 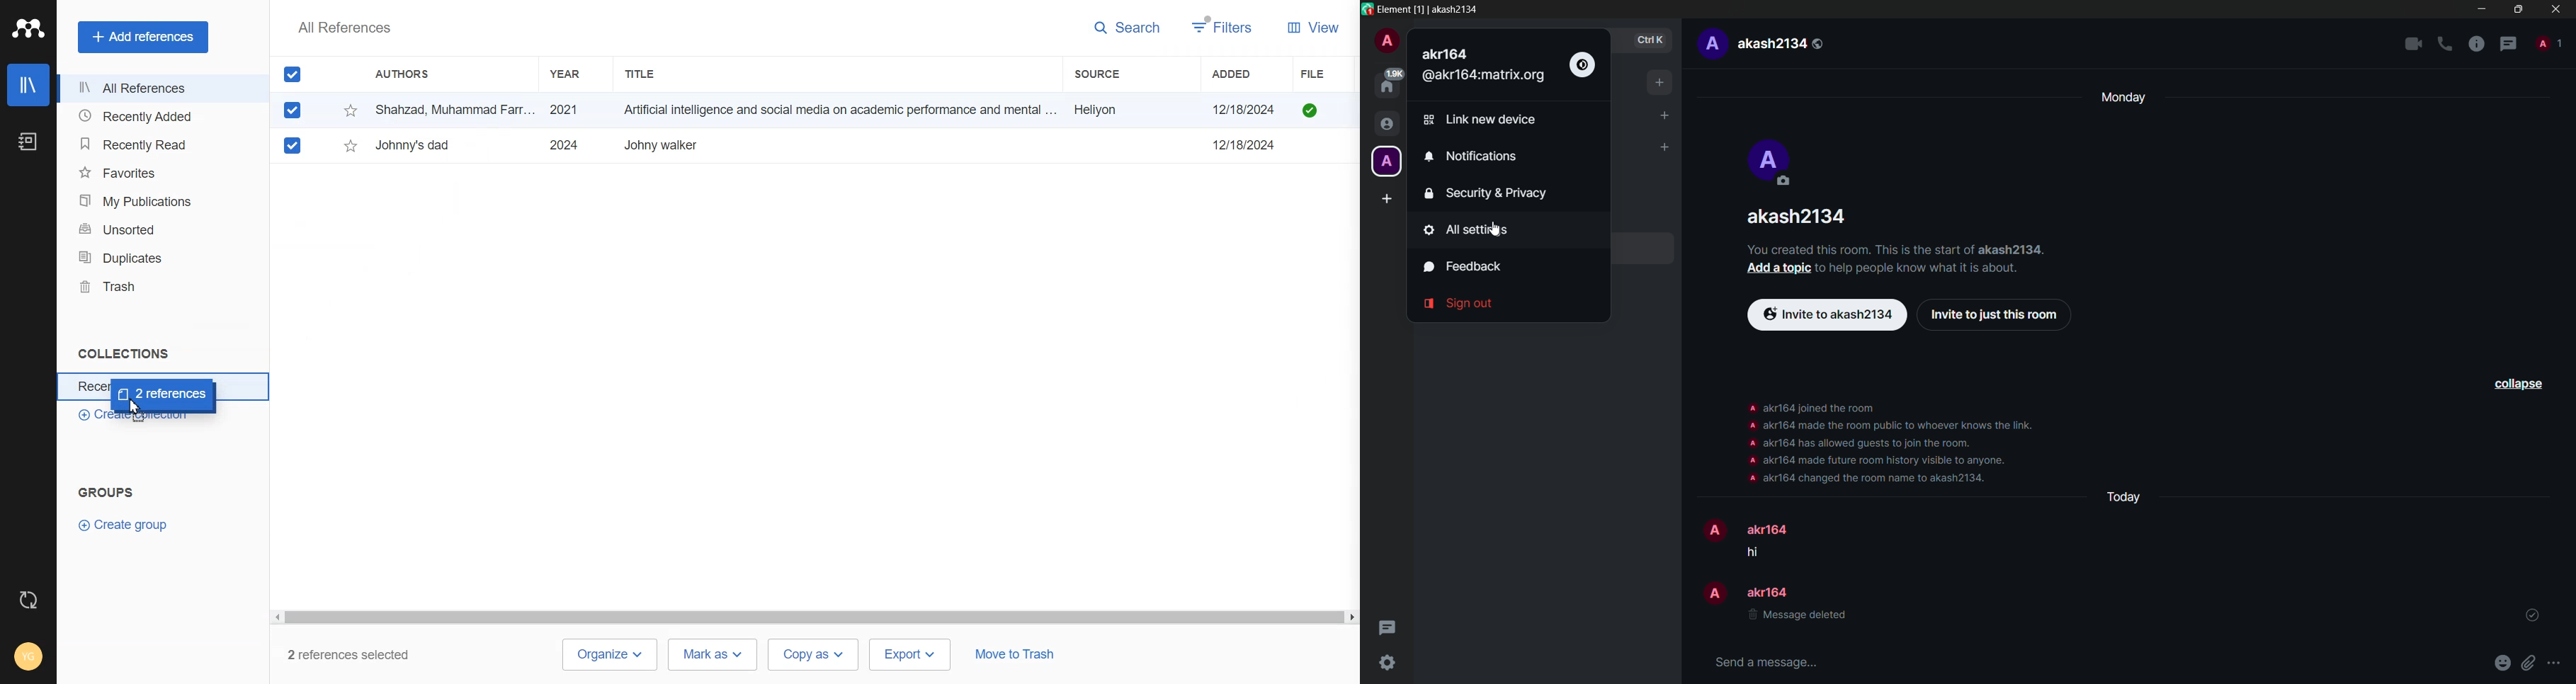 I want to click on Trash, so click(x=157, y=286).